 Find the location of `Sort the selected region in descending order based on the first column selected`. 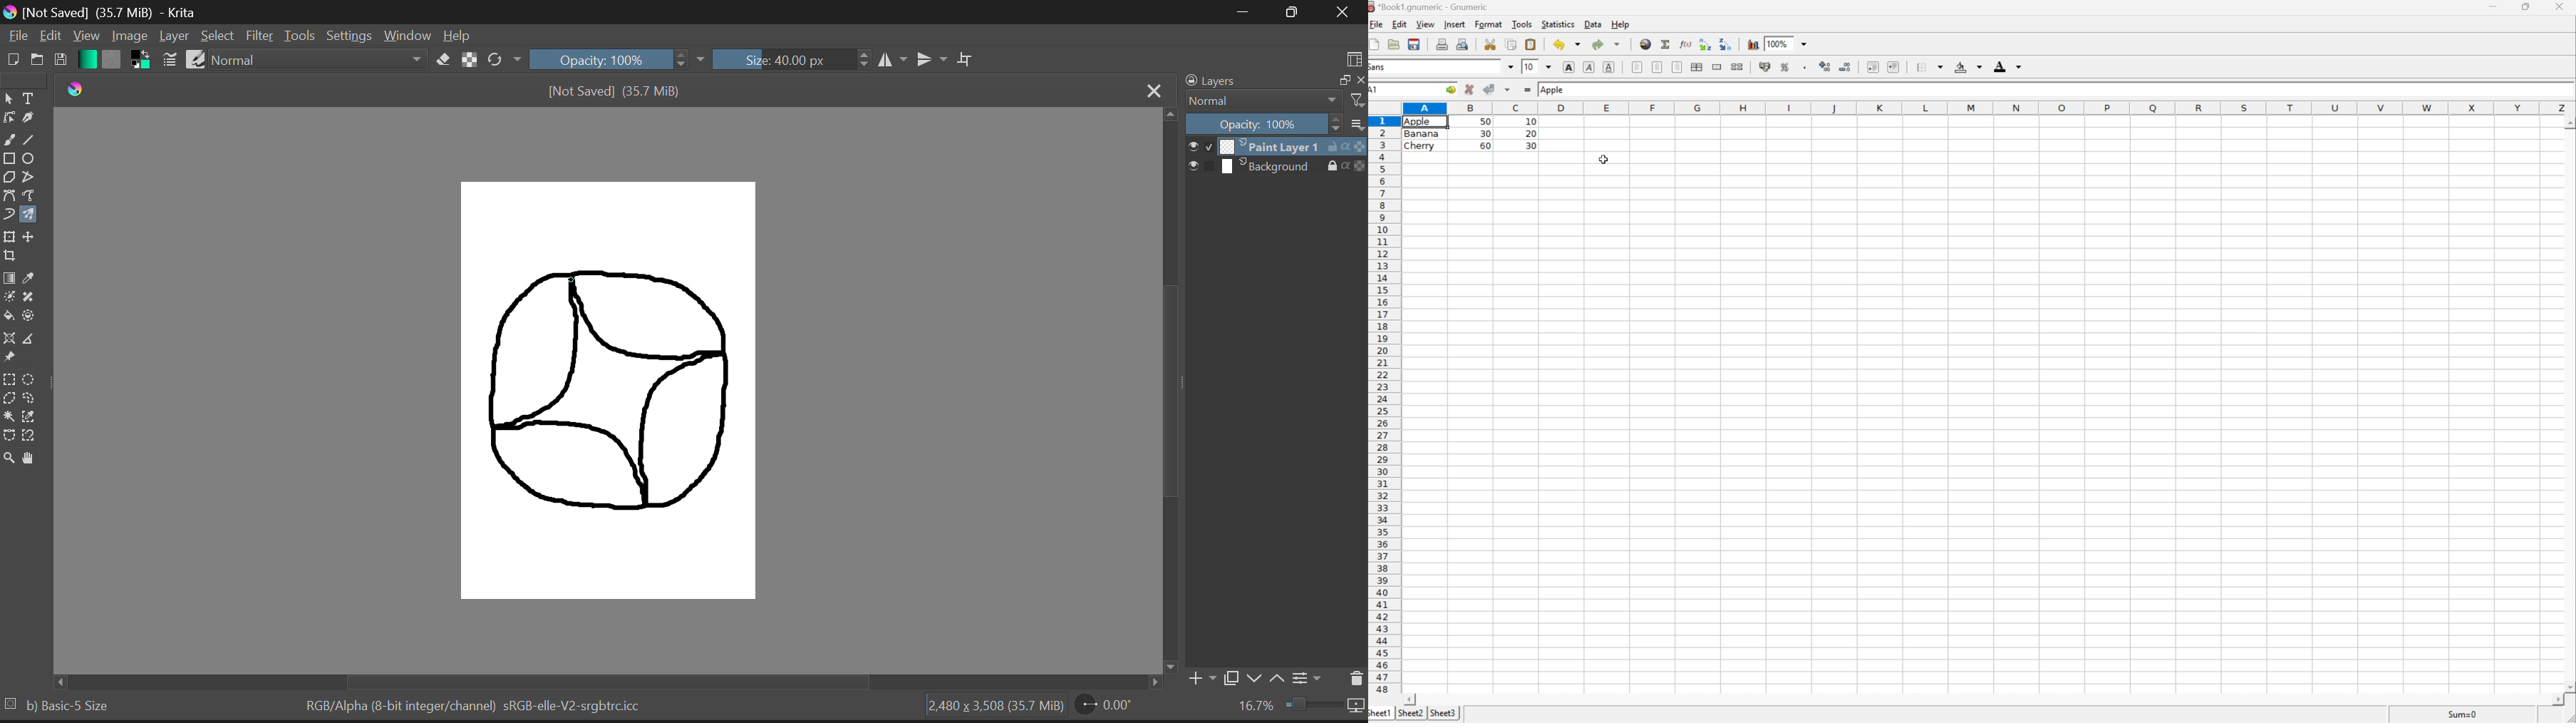

Sort the selected region in descending order based on the first column selected is located at coordinates (1726, 45).